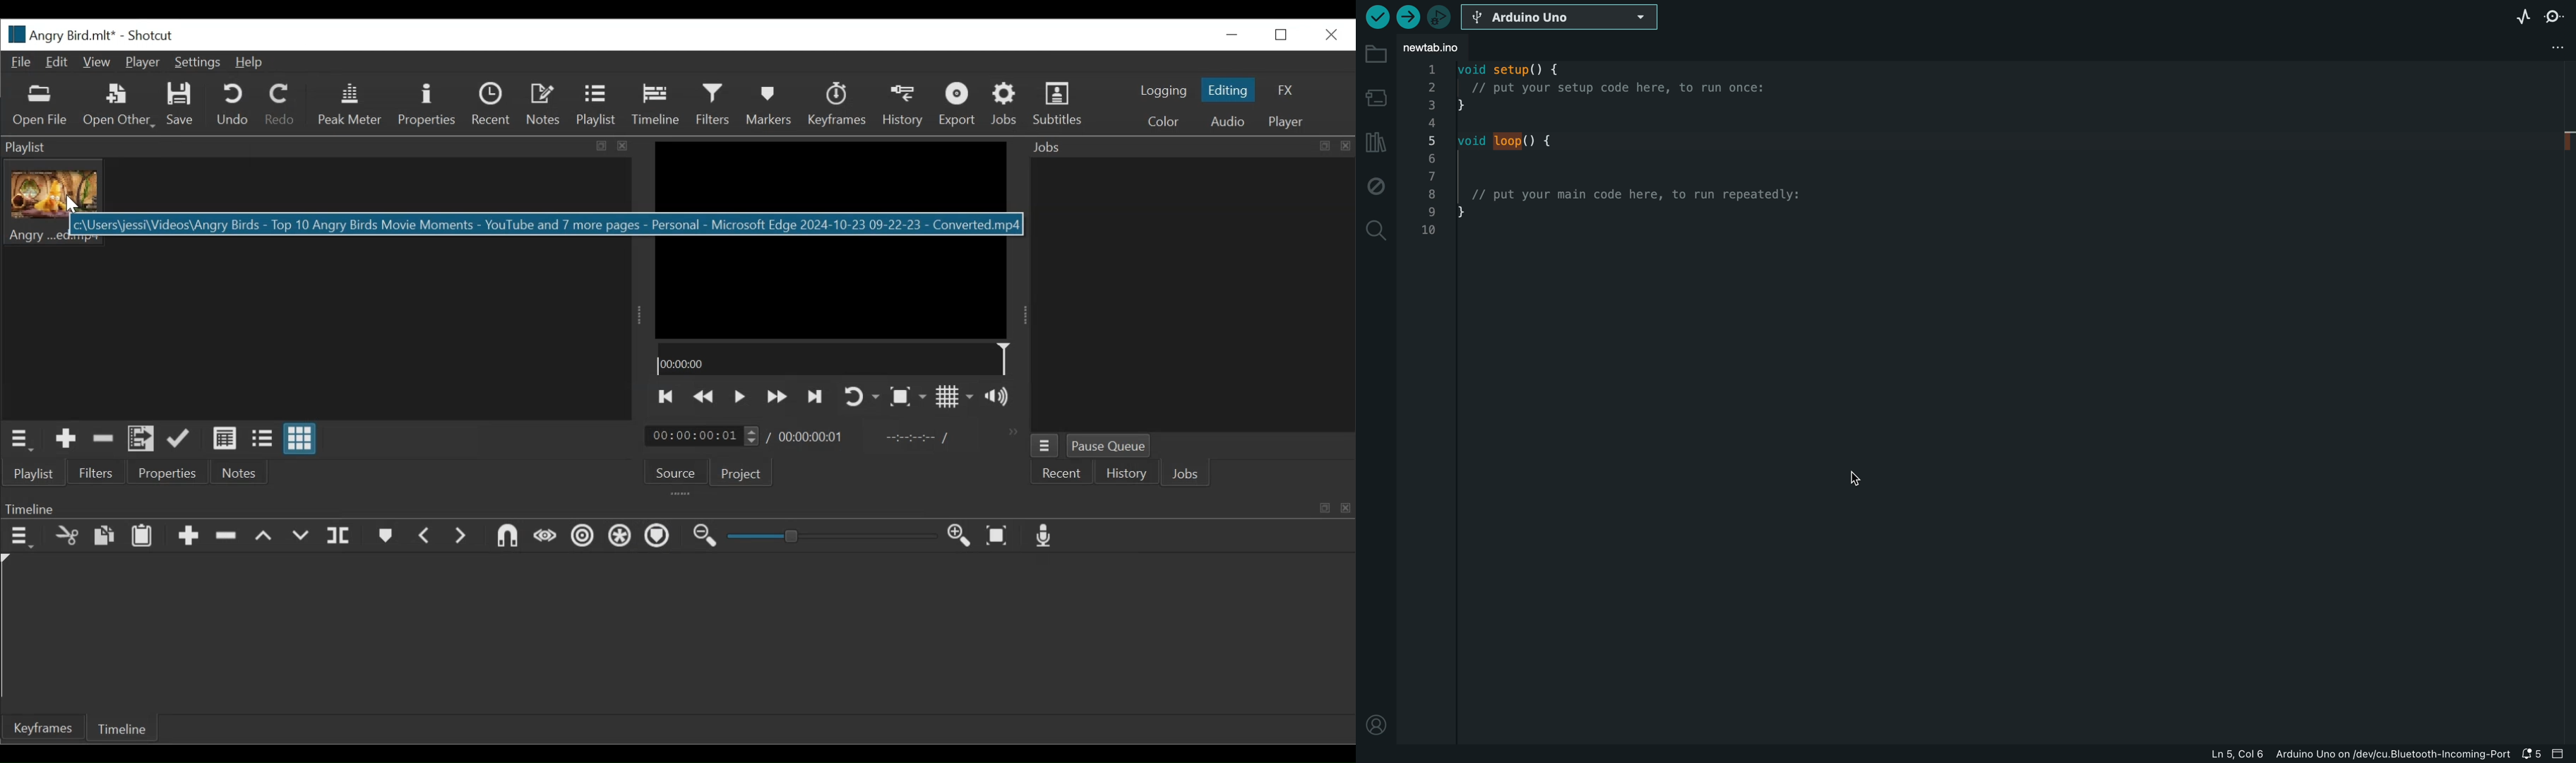  Describe the element at coordinates (833, 239) in the screenshot. I see `Media Viewer` at that location.